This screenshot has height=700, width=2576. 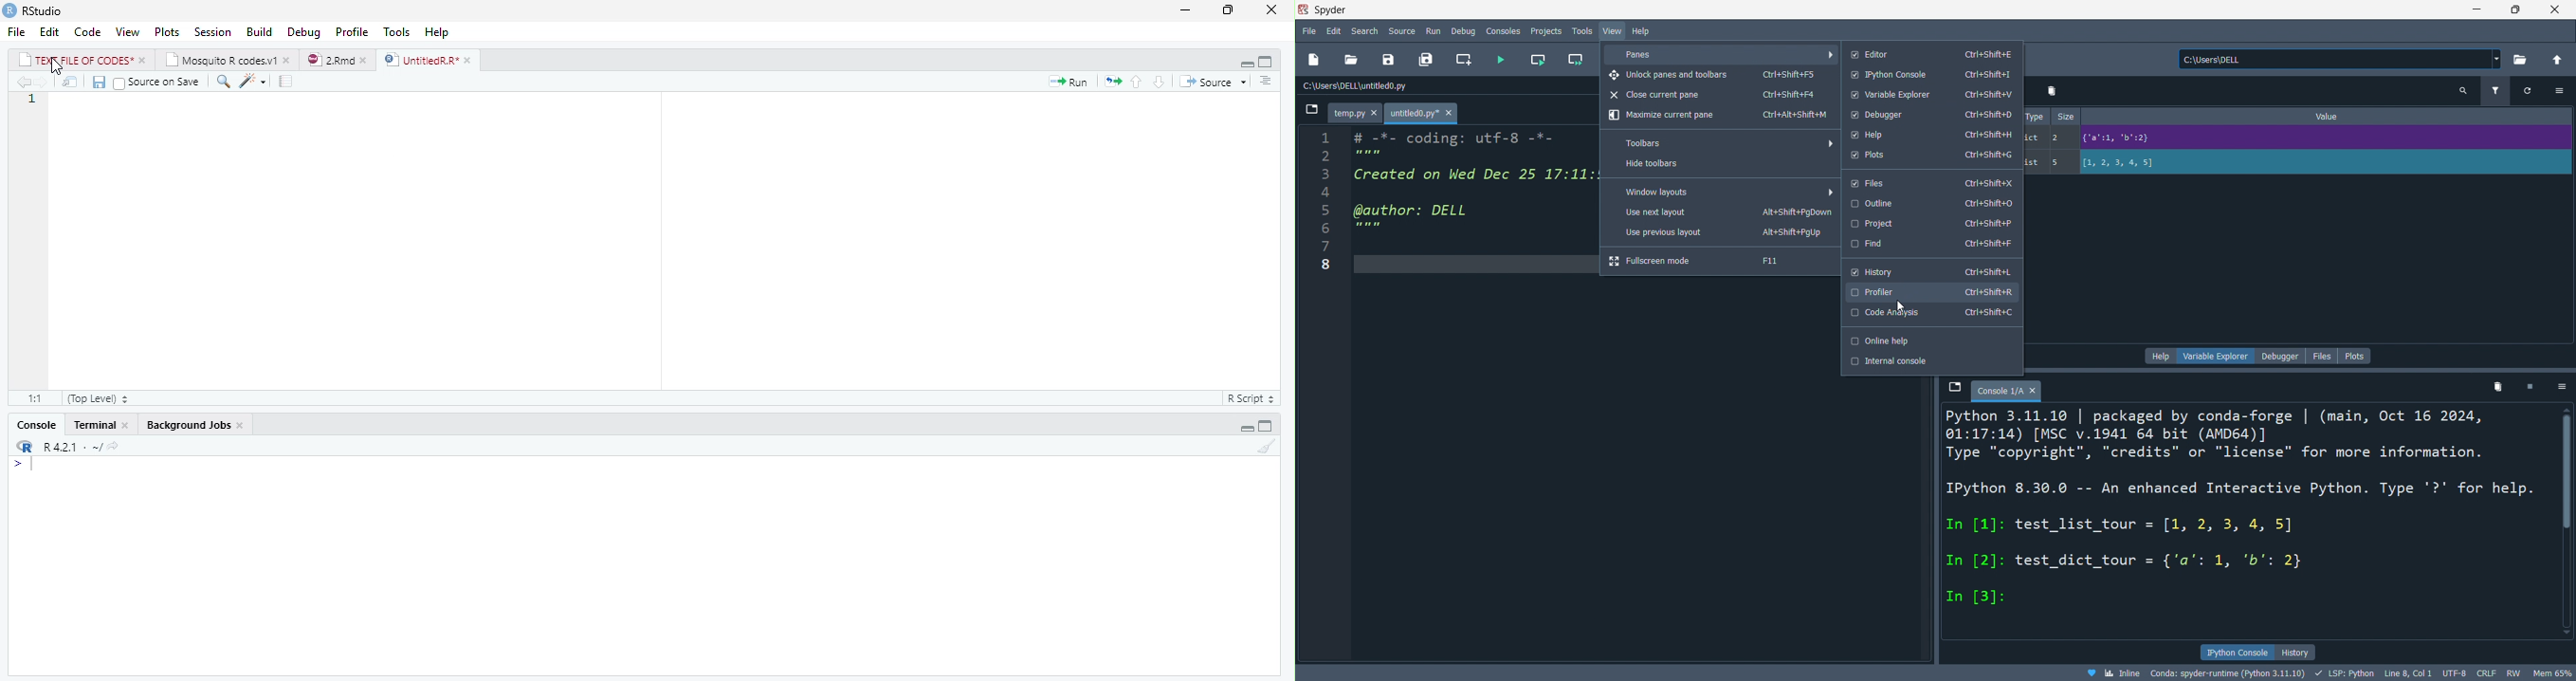 What do you see at coordinates (1720, 142) in the screenshot?
I see `toolbars` at bounding box center [1720, 142].